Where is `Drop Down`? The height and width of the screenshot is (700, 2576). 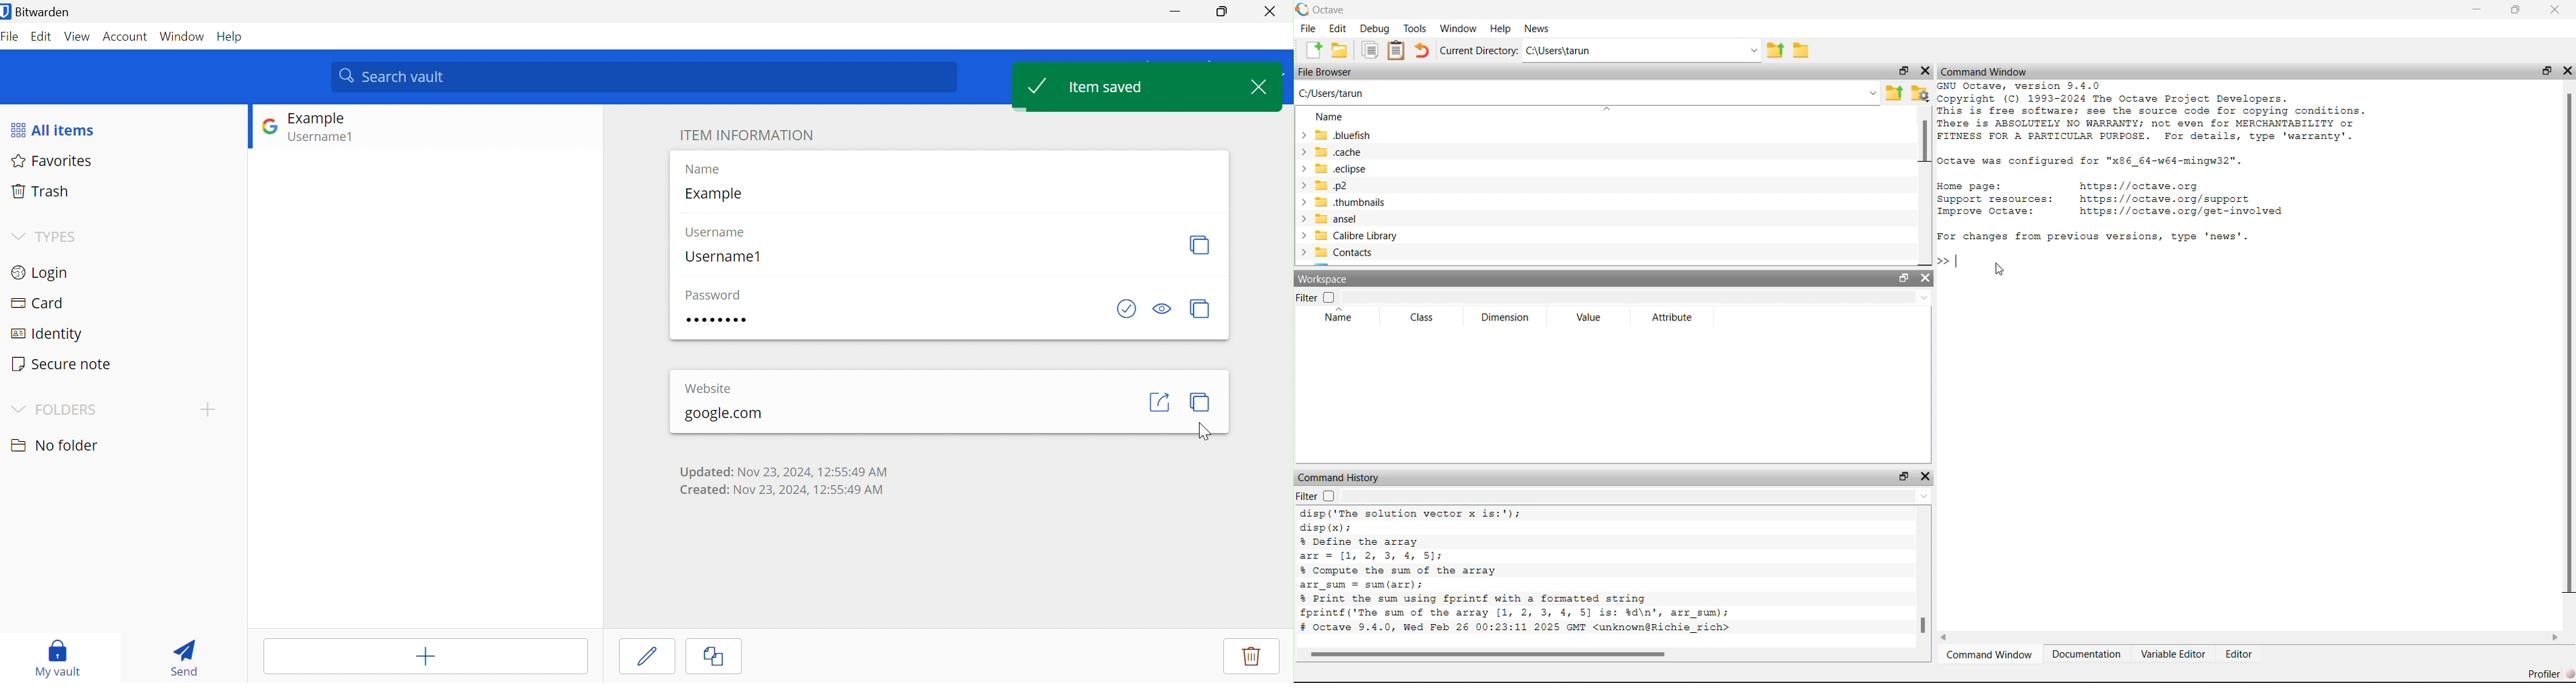
Drop Down is located at coordinates (16, 407).